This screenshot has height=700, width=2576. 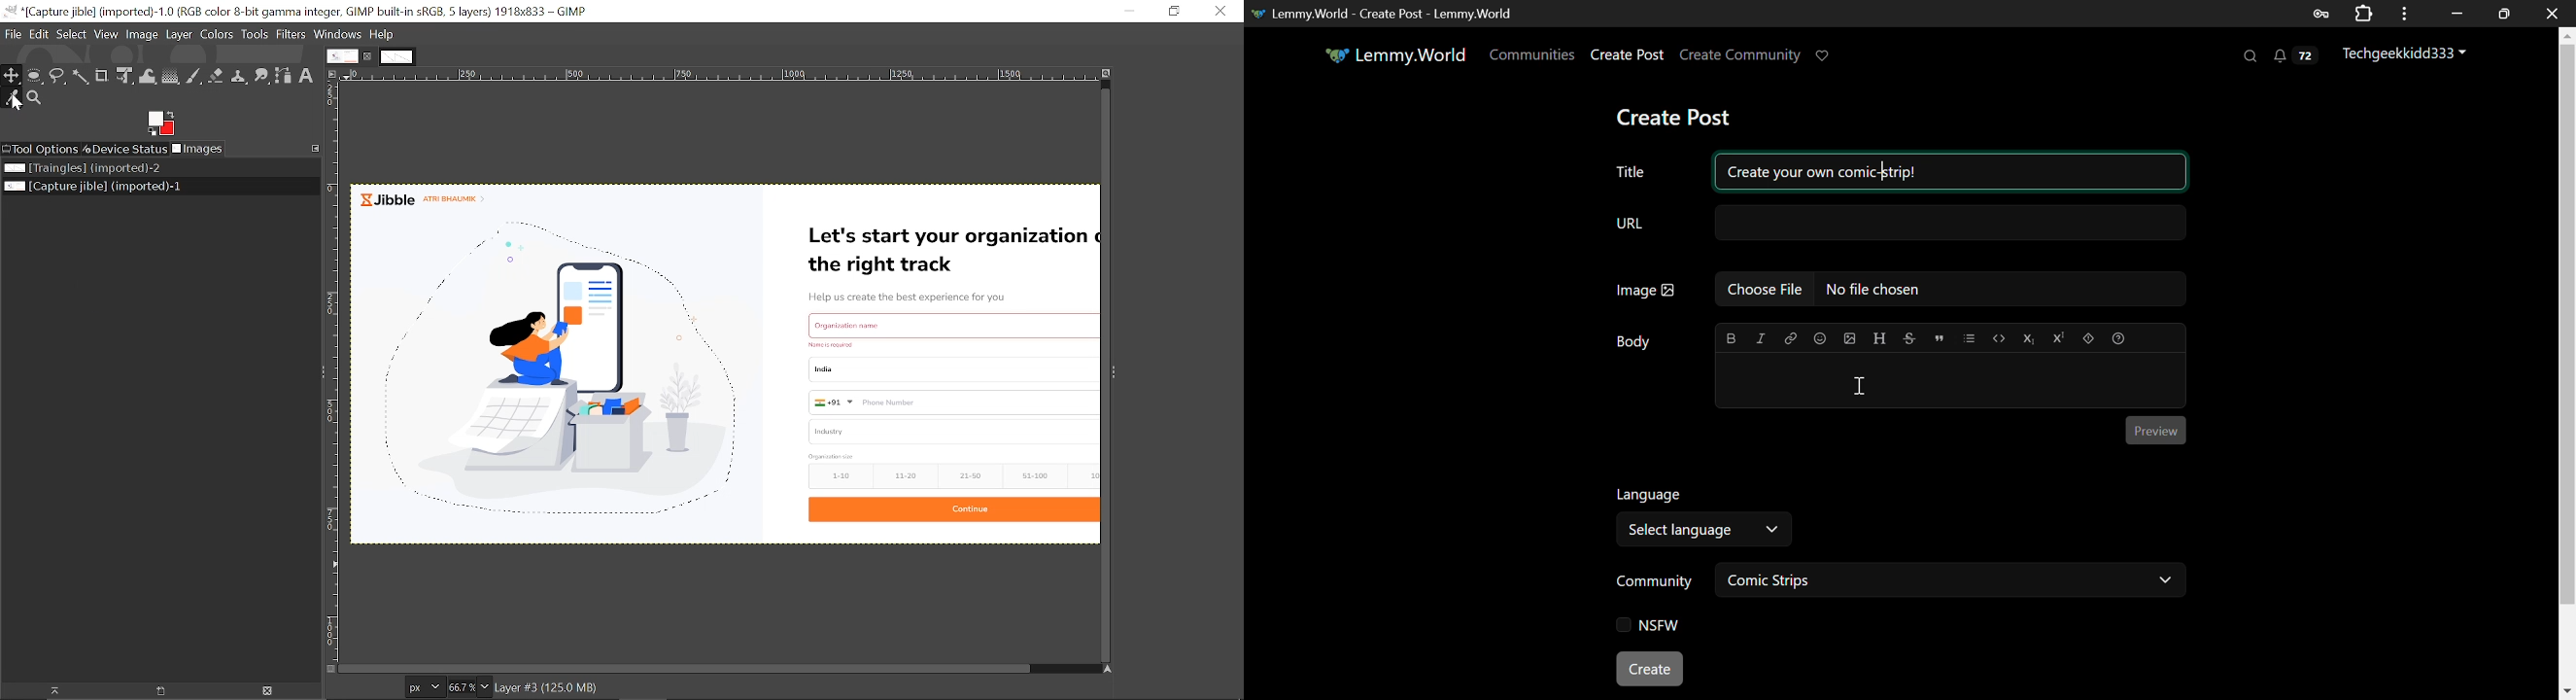 I want to click on Navigate the image display, so click(x=1105, y=669).